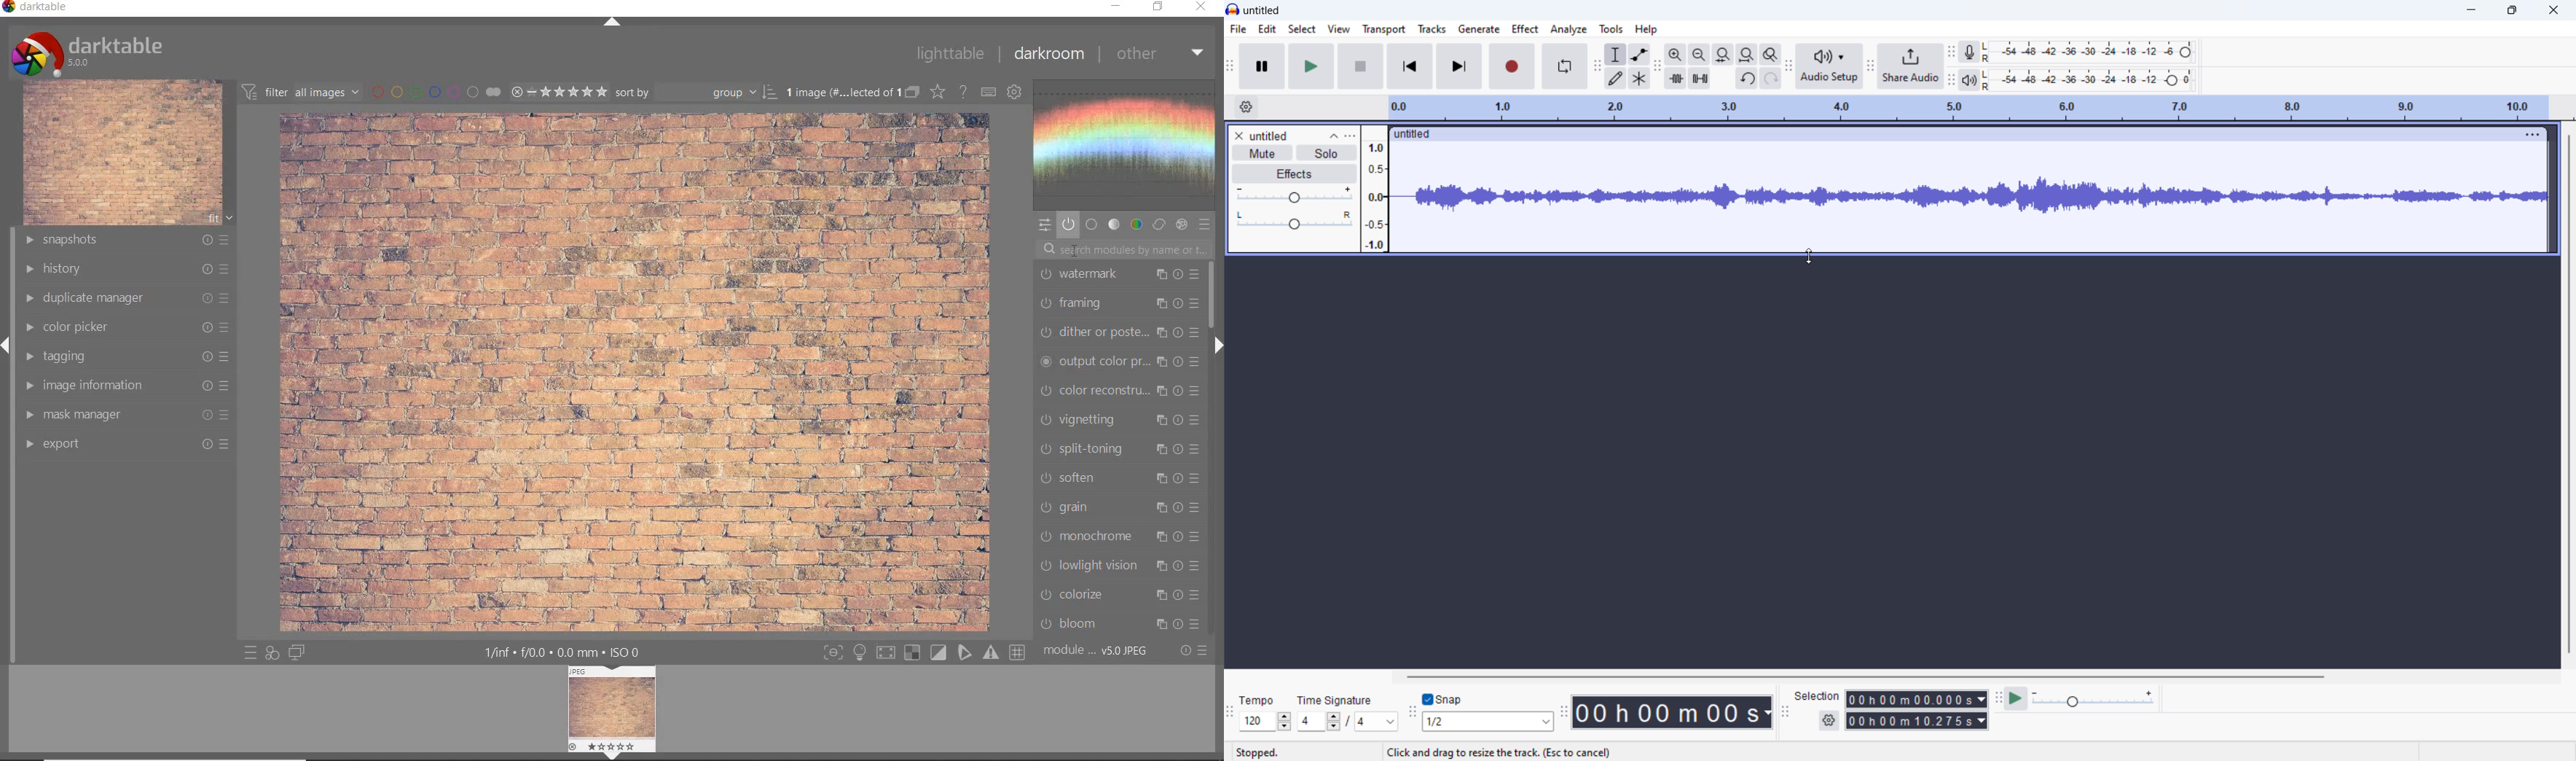  What do you see at coordinates (1301, 28) in the screenshot?
I see `select` at bounding box center [1301, 28].